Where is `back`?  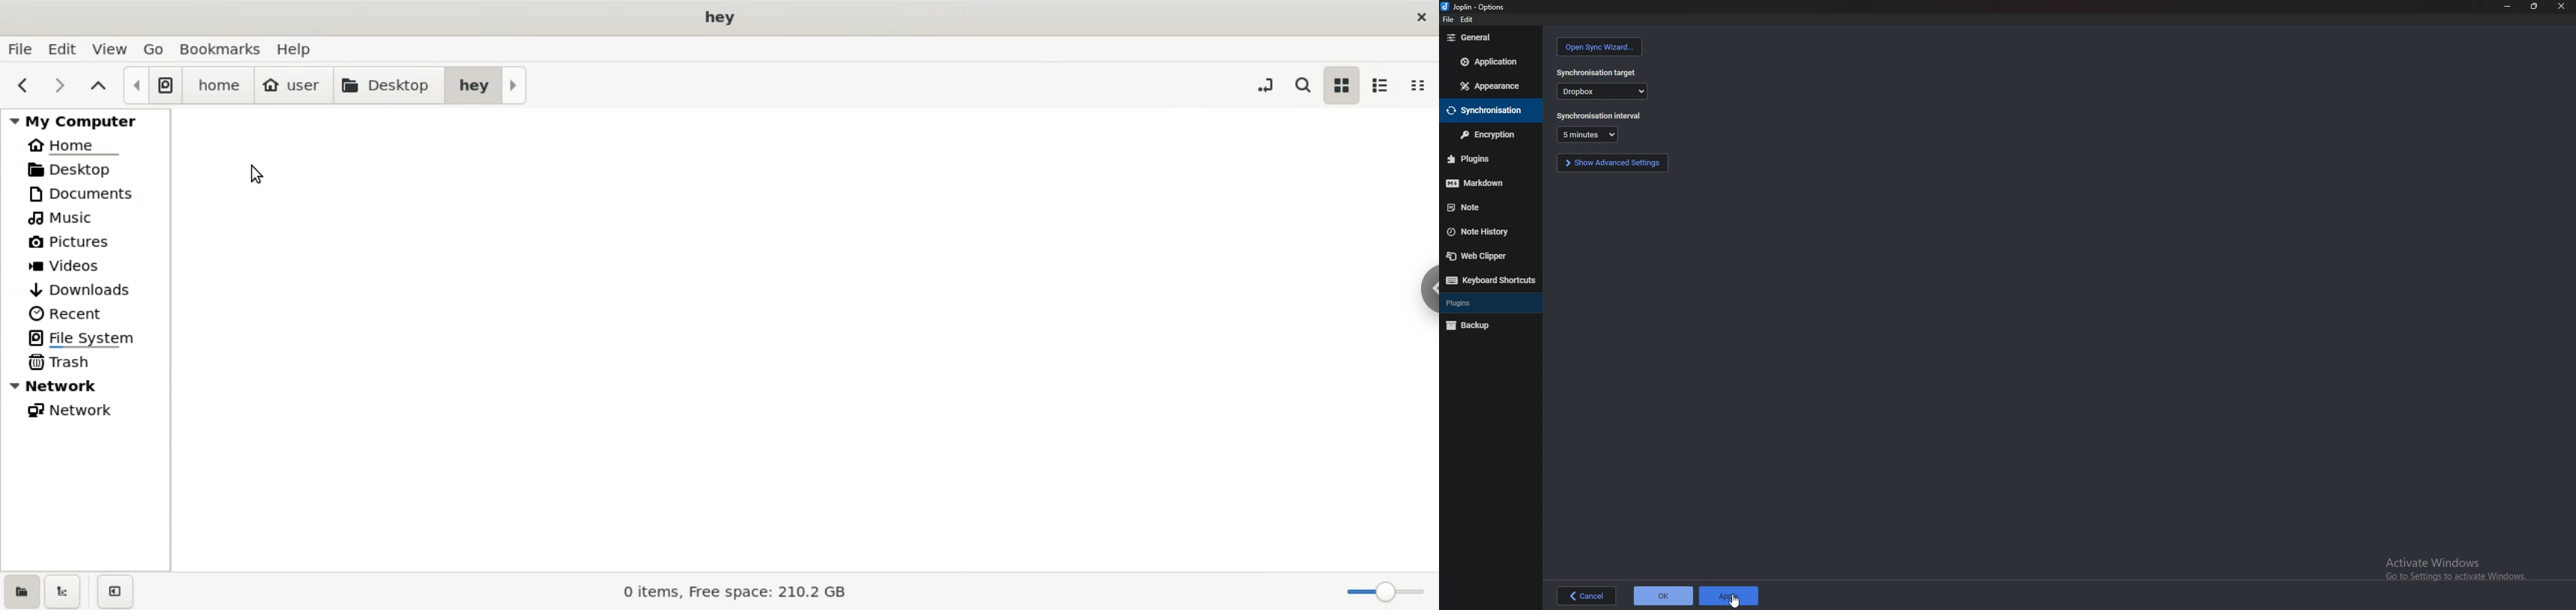
back is located at coordinates (1589, 596).